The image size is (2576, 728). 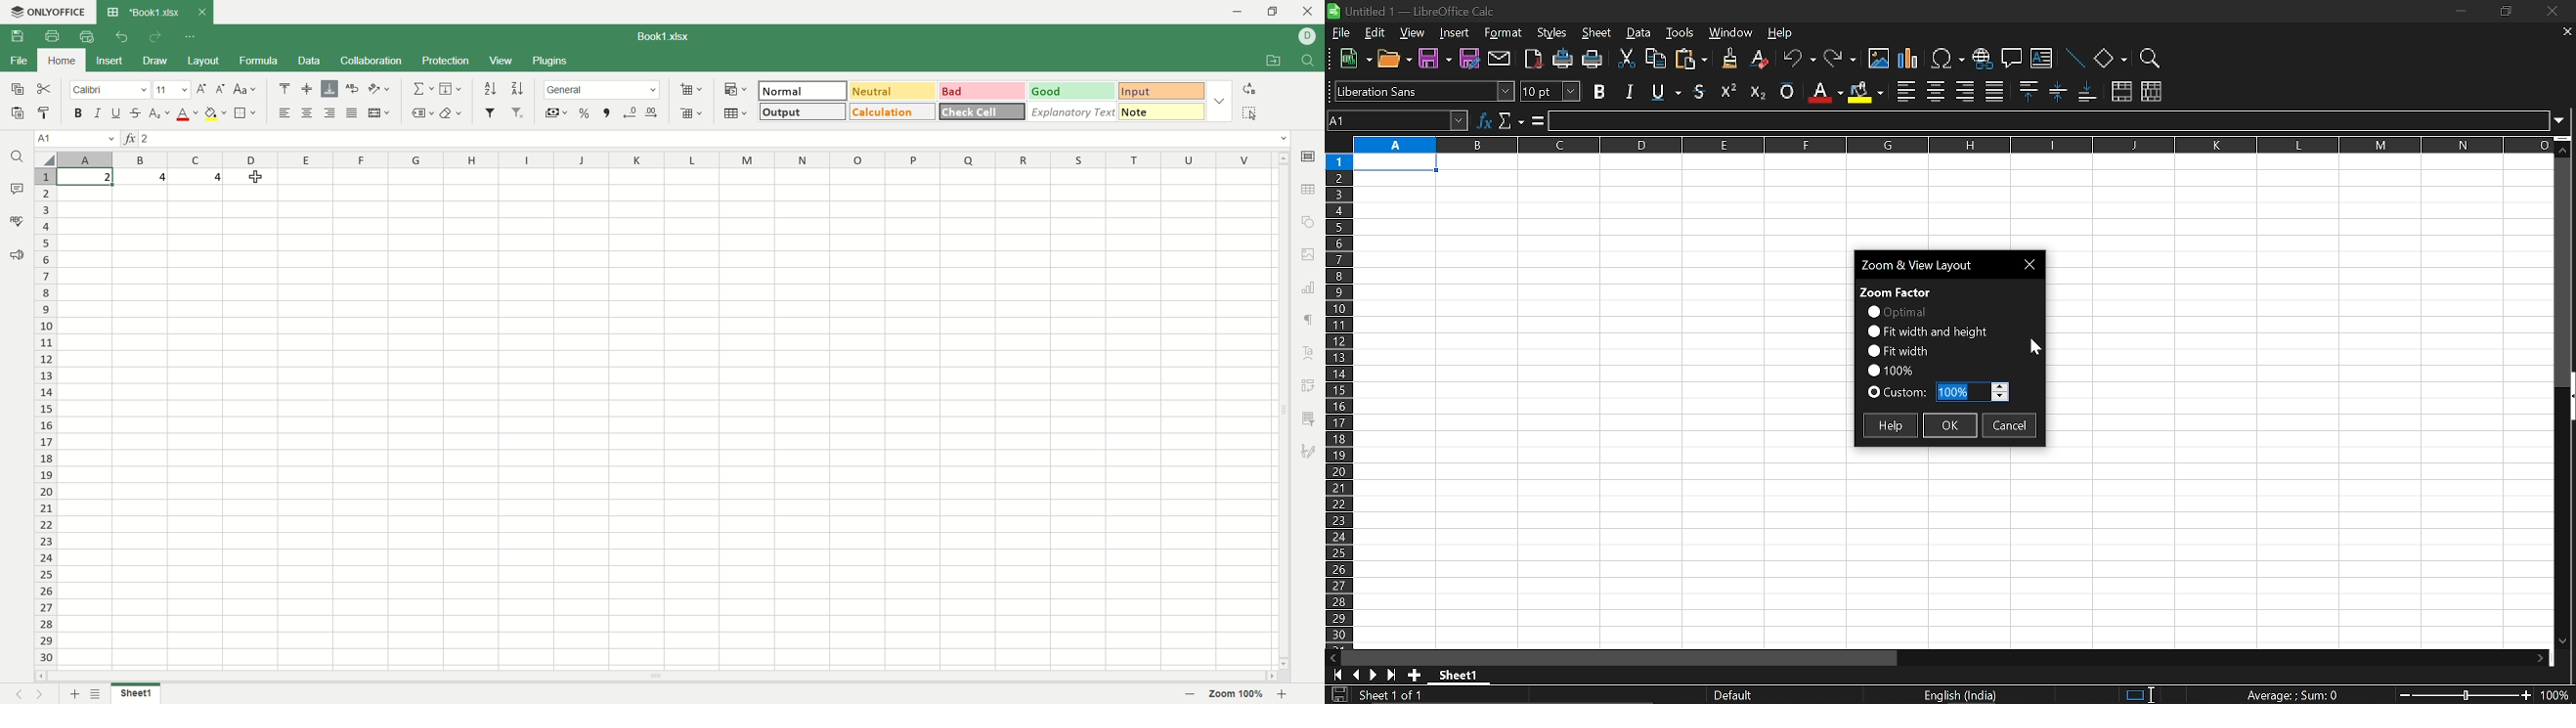 What do you see at coordinates (204, 60) in the screenshot?
I see `layout` at bounding box center [204, 60].